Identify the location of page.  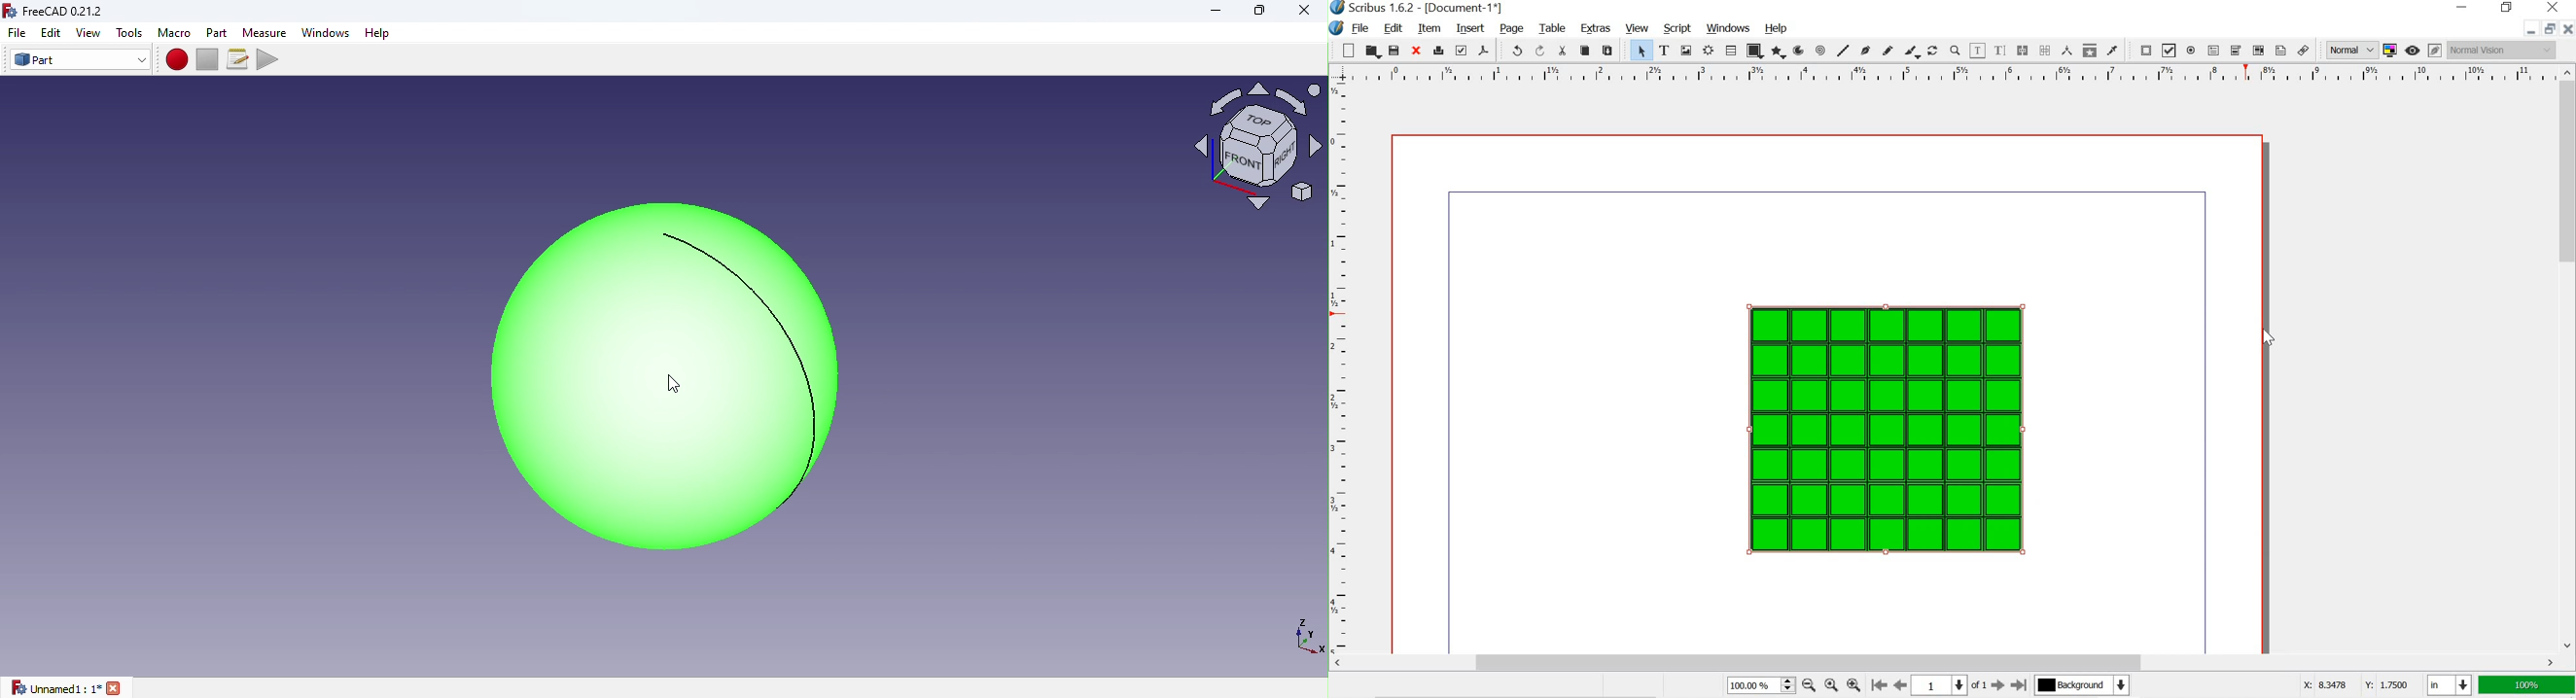
(1512, 29).